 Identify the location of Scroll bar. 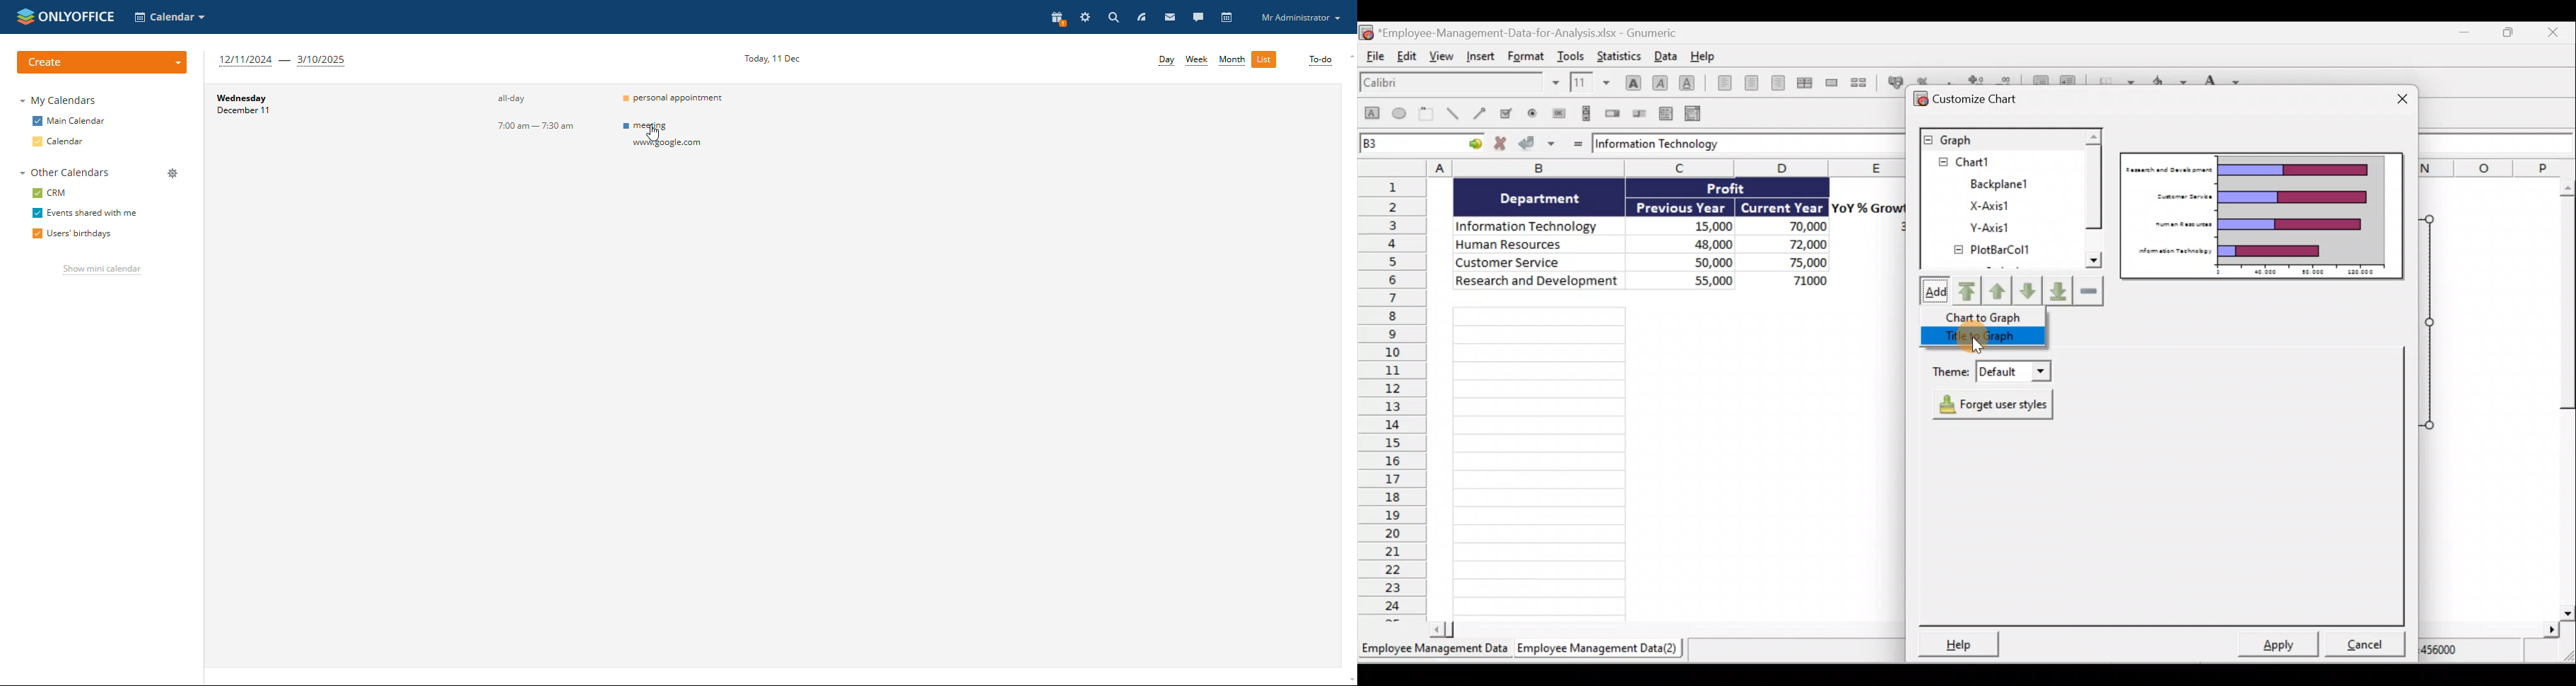
(2094, 199).